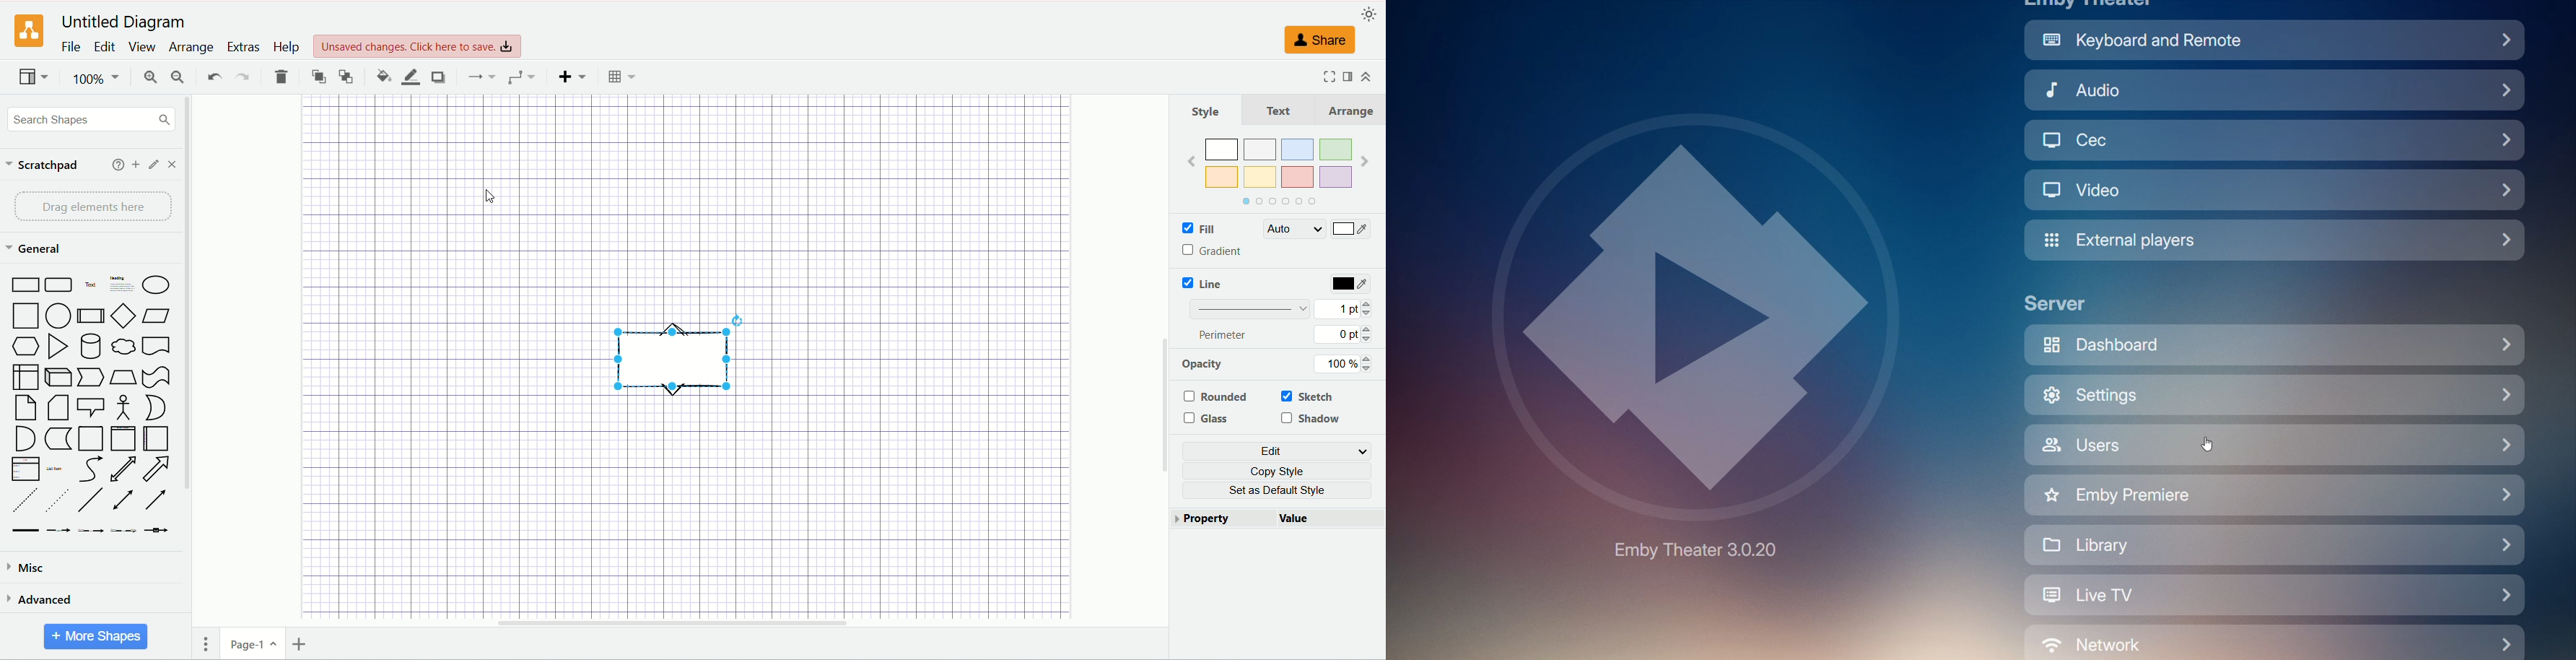 Image resolution: width=2576 pixels, height=672 pixels. Describe the element at coordinates (1274, 471) in the screenshot. I see `copy style` at that location.